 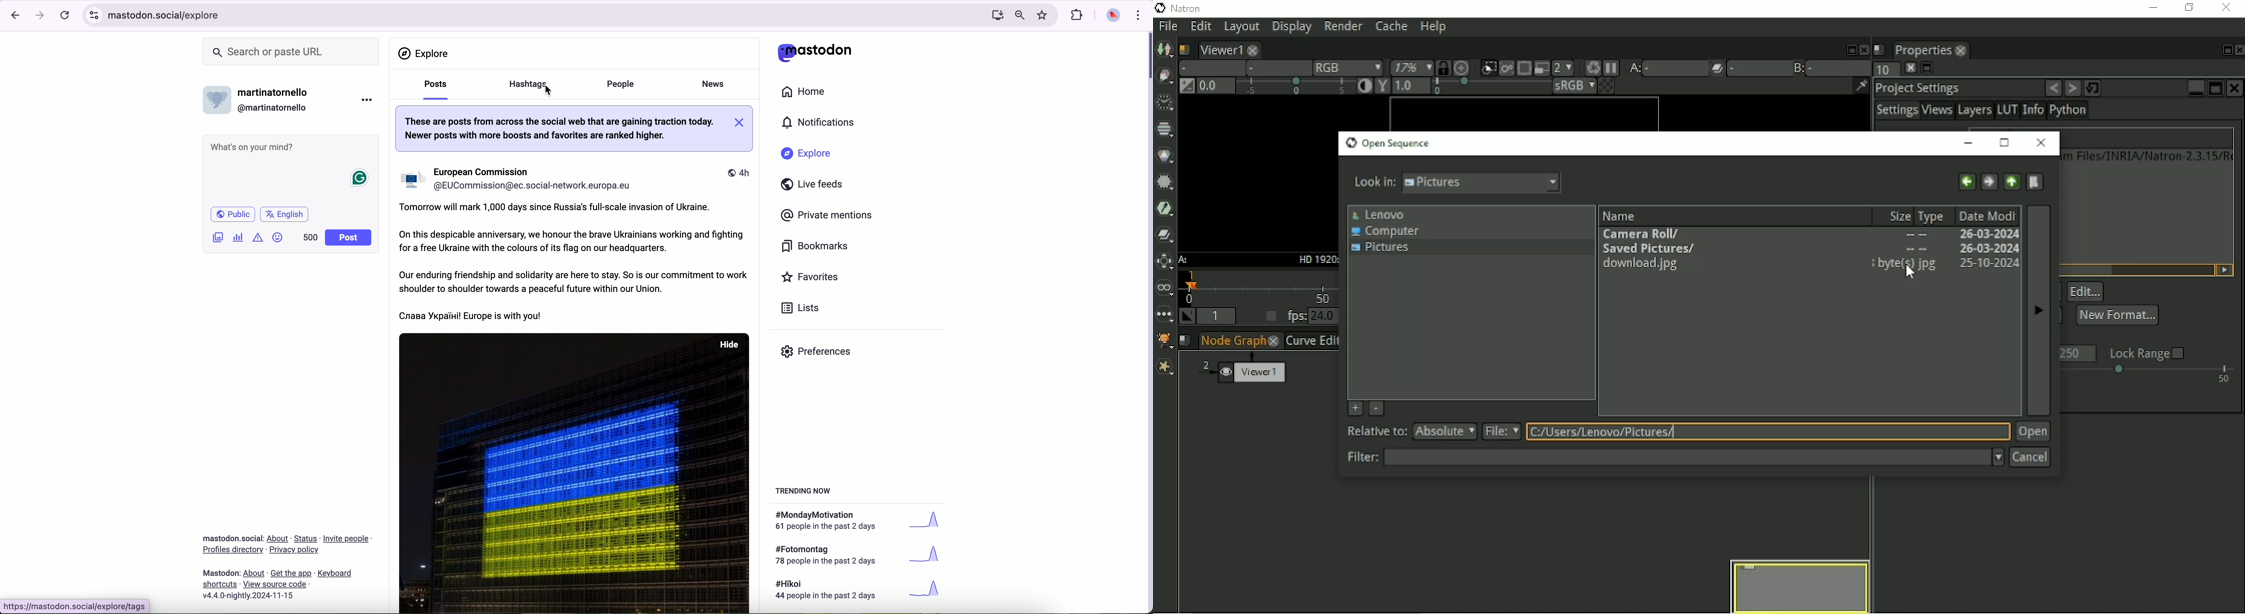 What do you see at coordinates (713, 85) in the screenshot?
I see `news` at bounding box center [713, 85].